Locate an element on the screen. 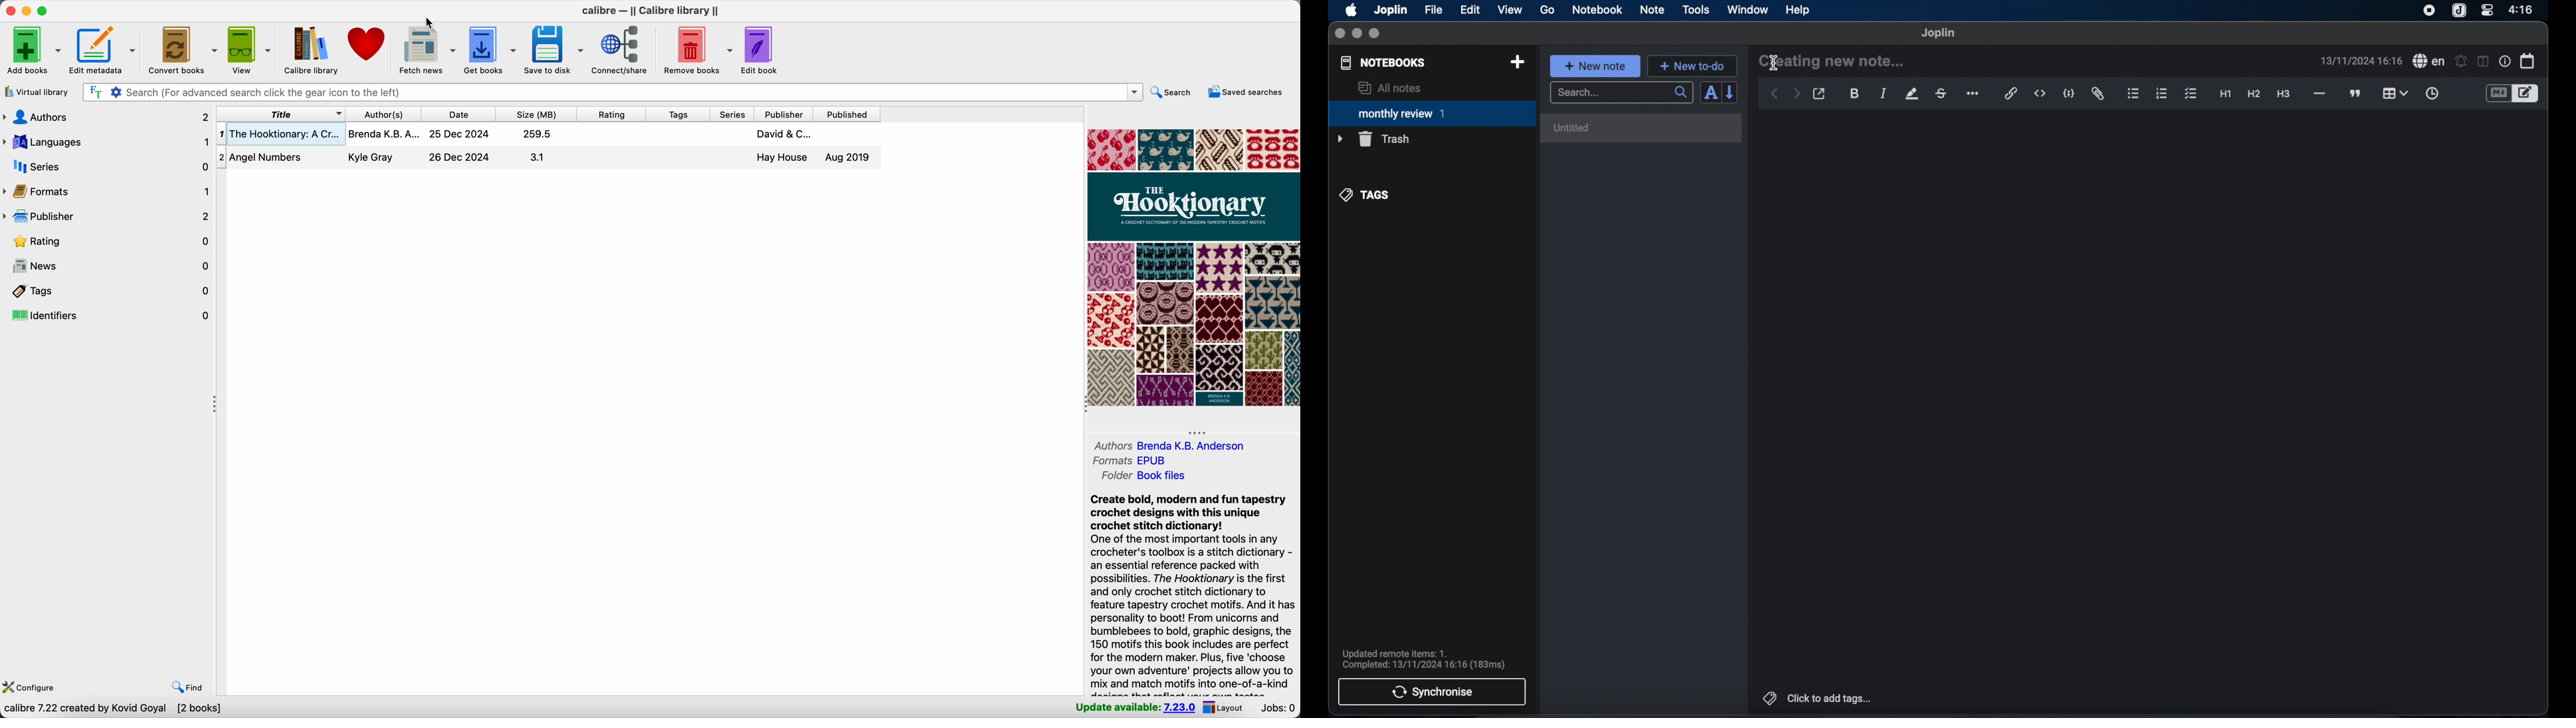 The height and width of the screenshot is (728, 2576). italic is located at coordinates (1884, 93).